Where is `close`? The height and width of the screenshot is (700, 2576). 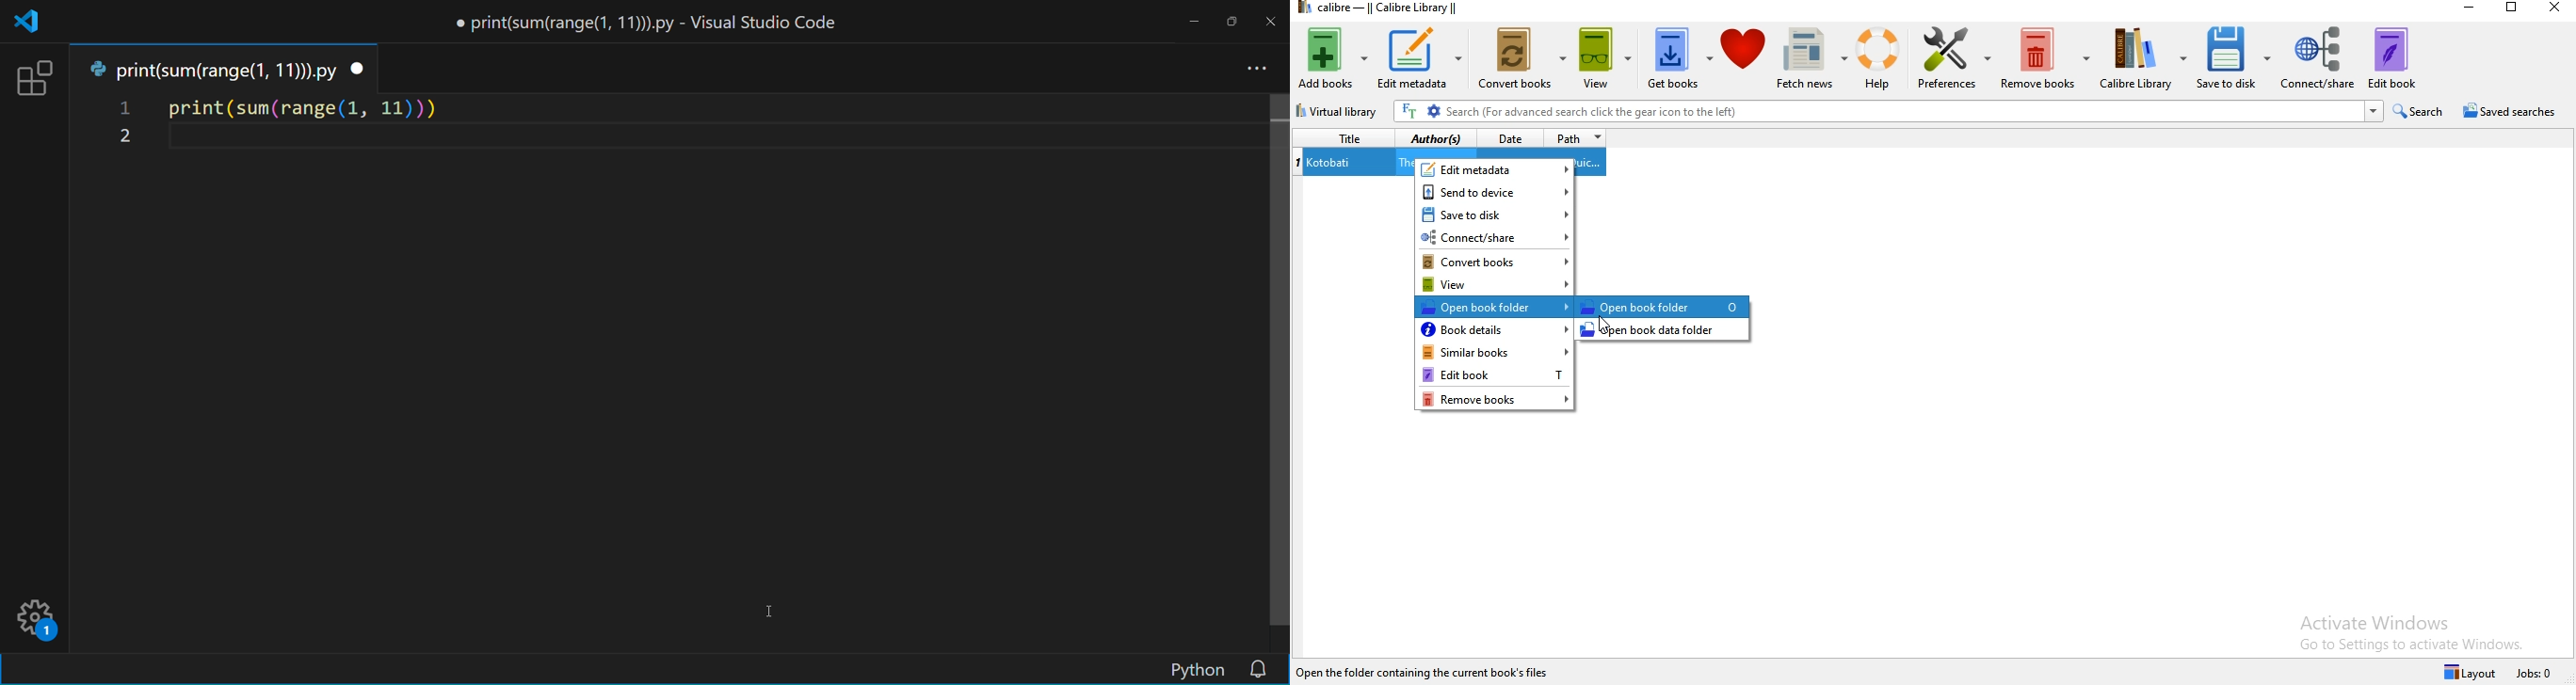
close is located at coordinates (2556, 9).